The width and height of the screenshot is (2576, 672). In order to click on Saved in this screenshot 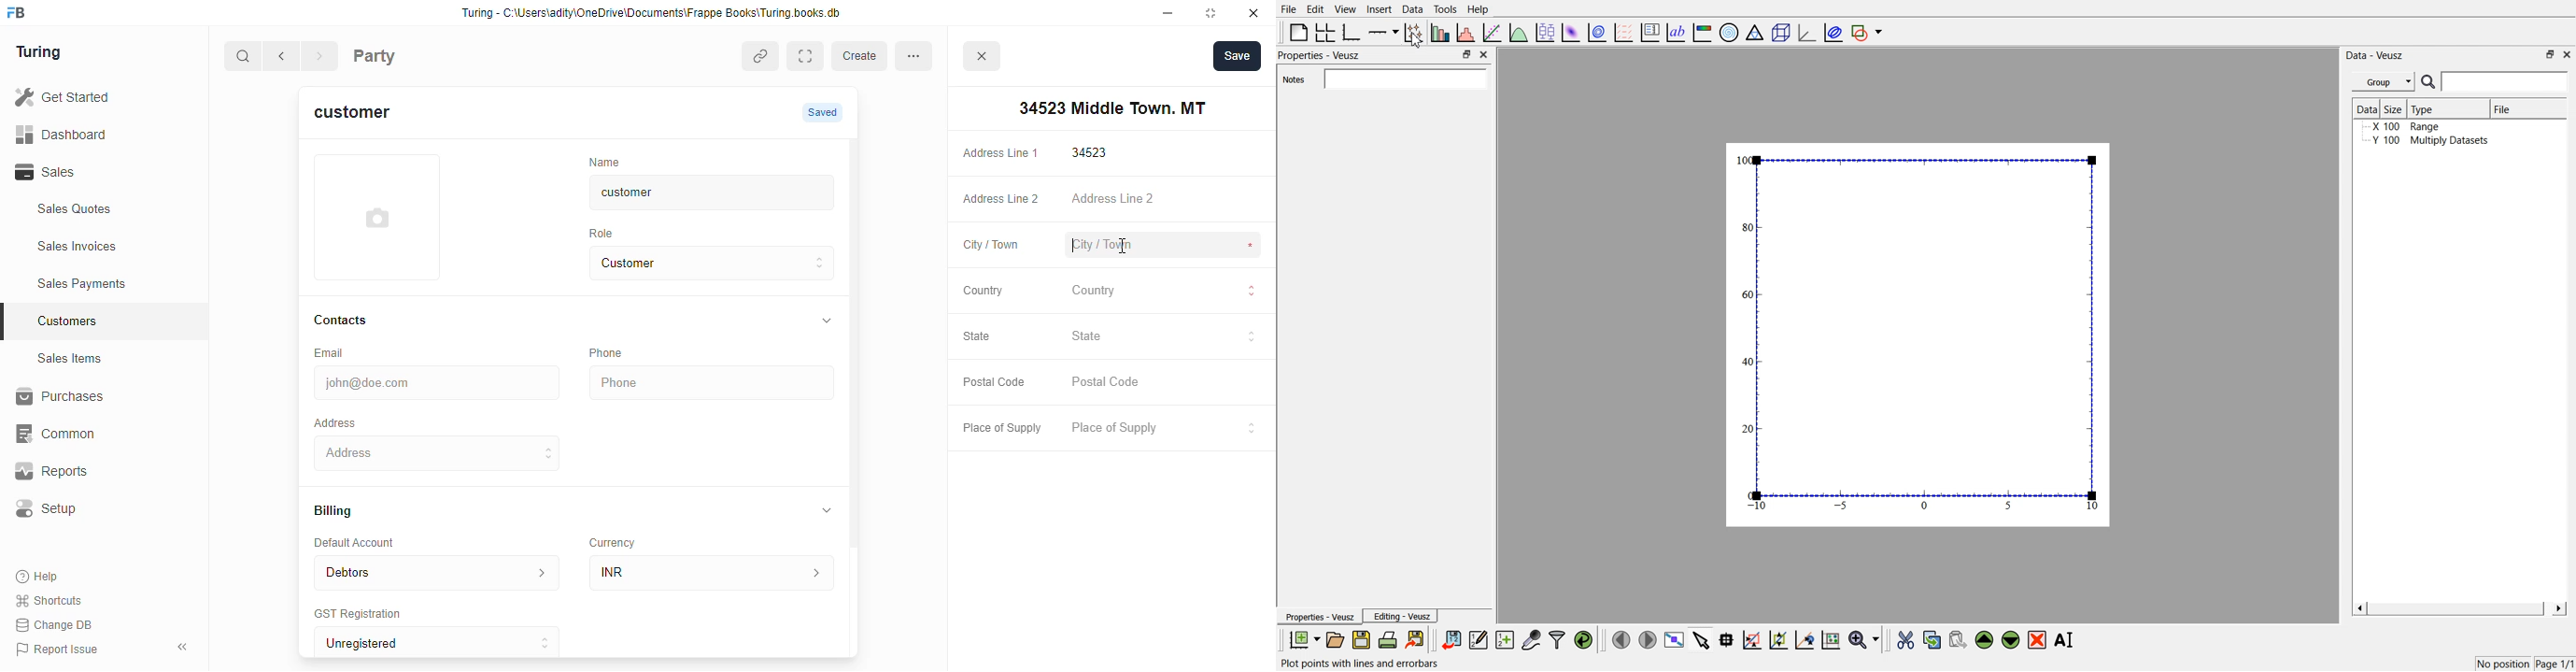, I will do `click(825, 112)`.